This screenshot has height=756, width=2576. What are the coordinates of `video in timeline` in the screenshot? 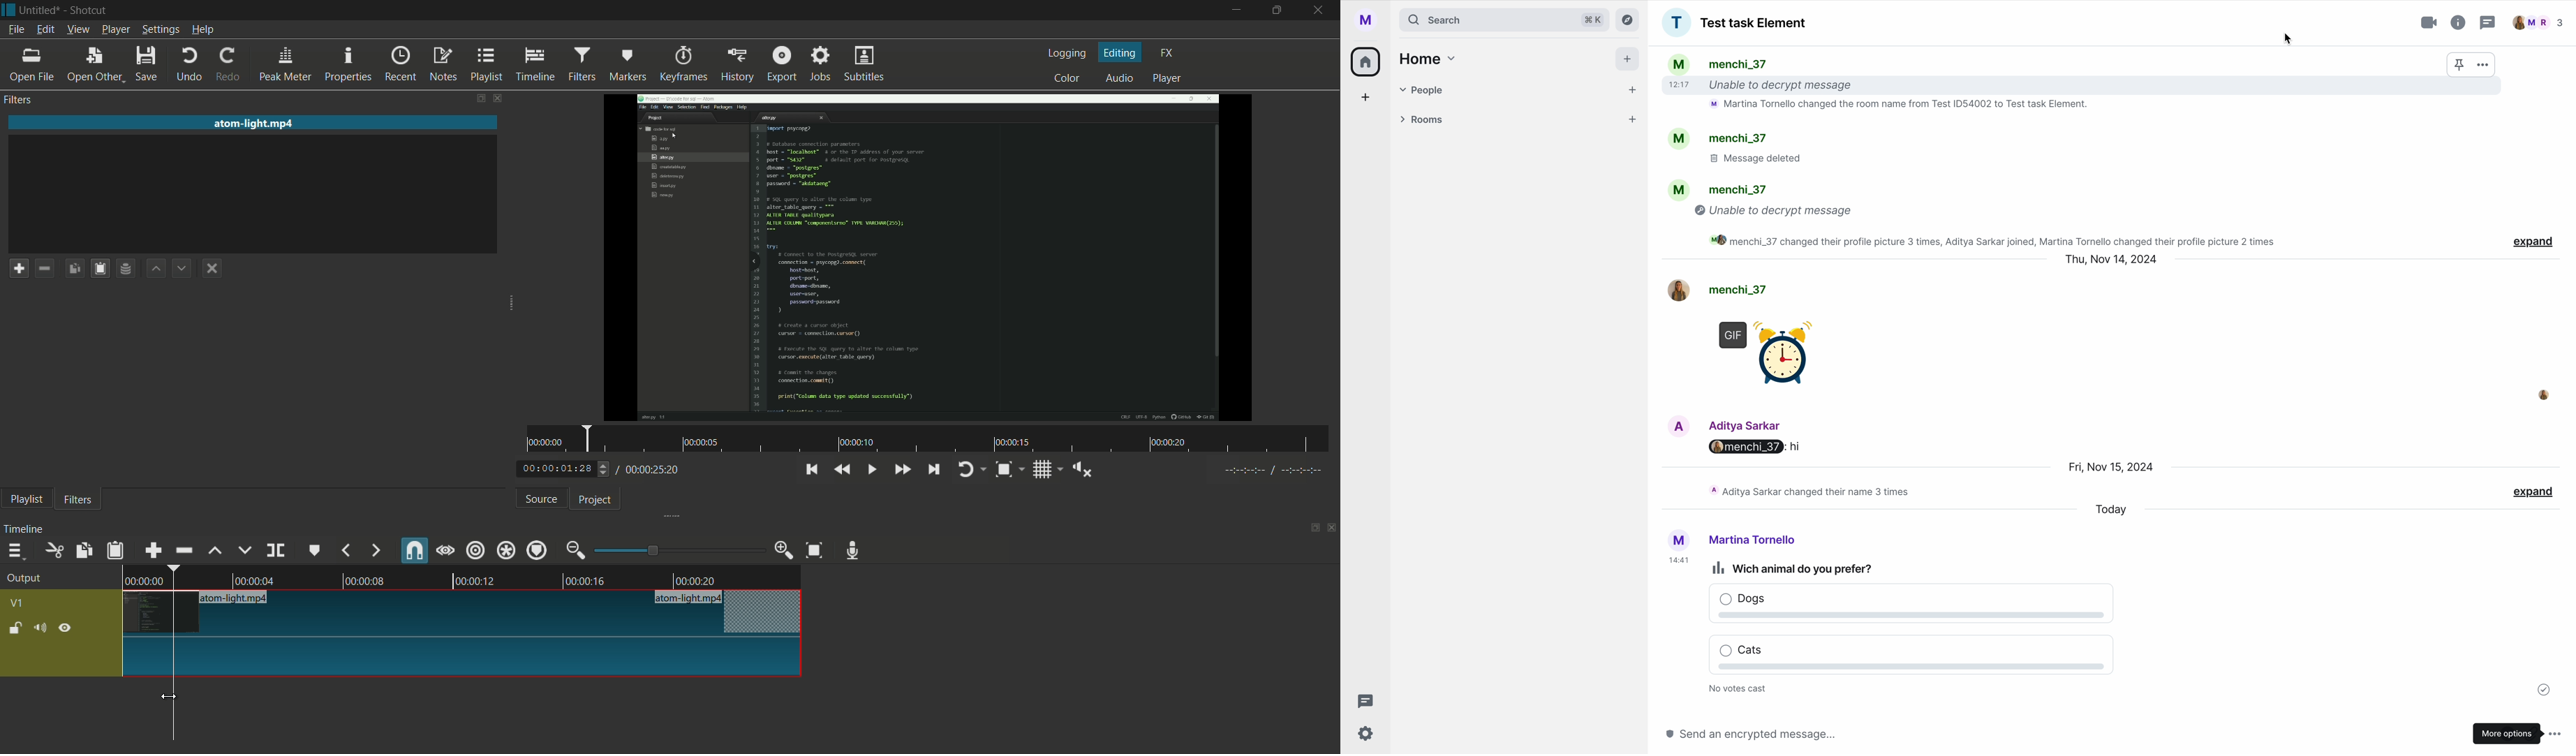 It's located at (464, 575).